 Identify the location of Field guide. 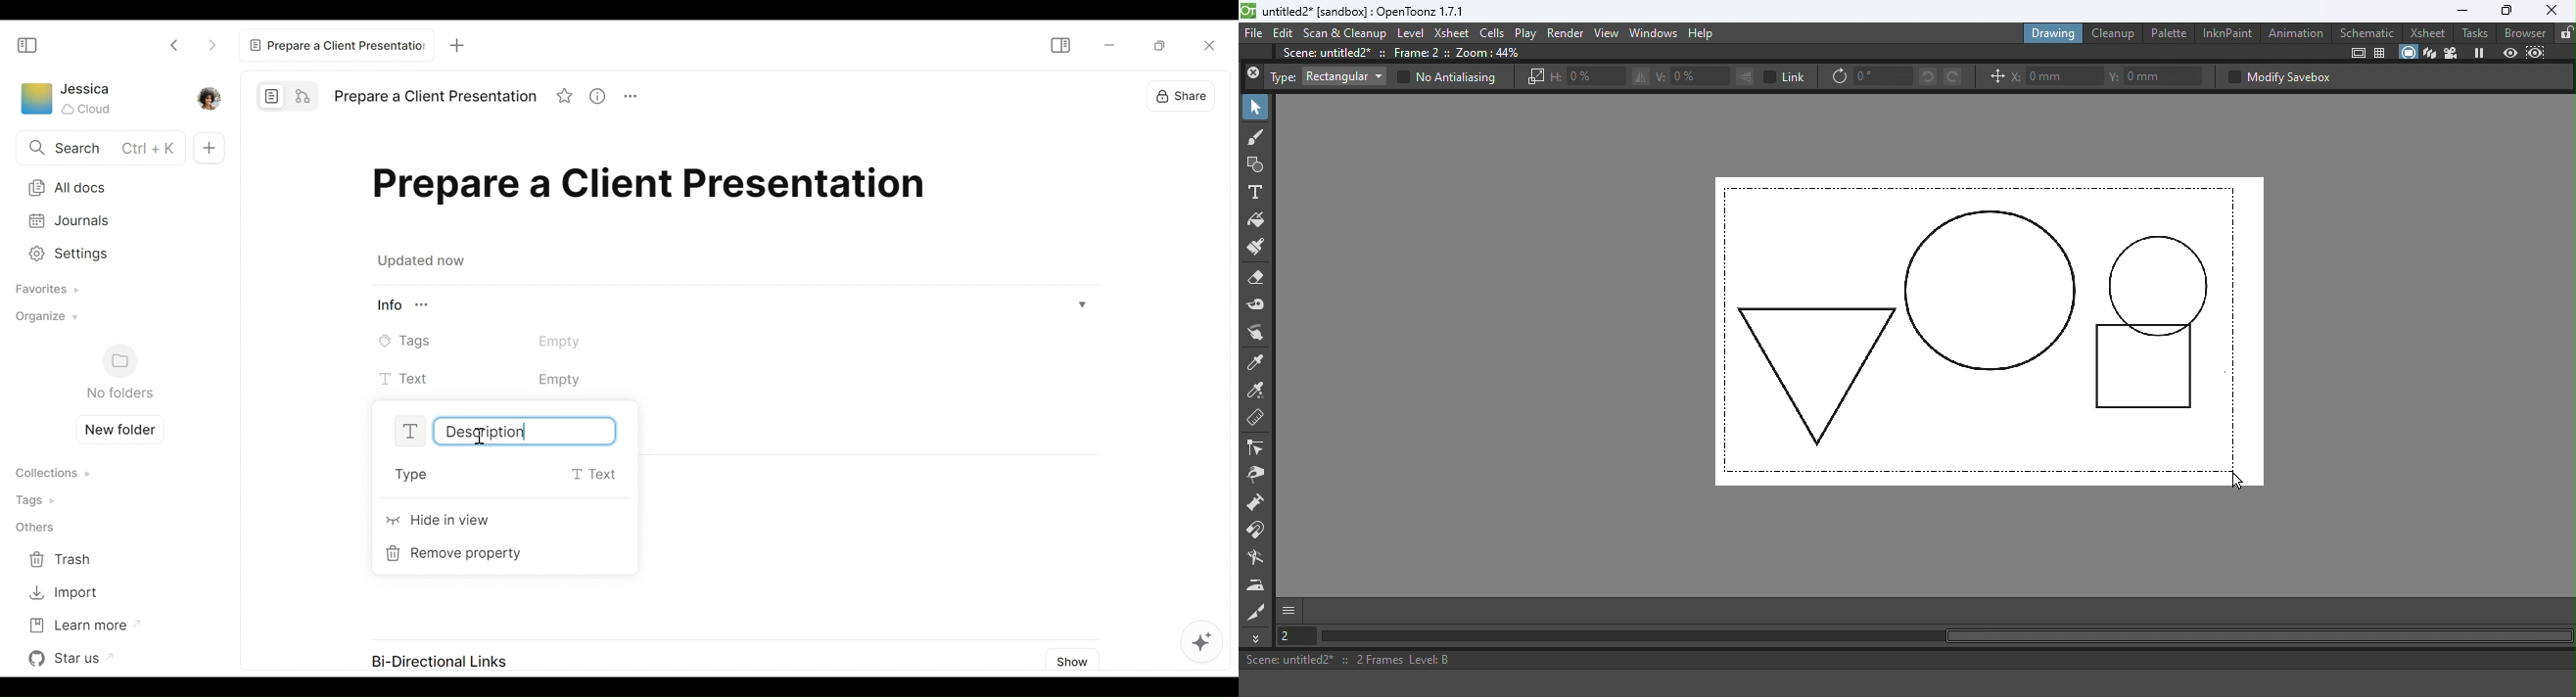
(2382, 54).